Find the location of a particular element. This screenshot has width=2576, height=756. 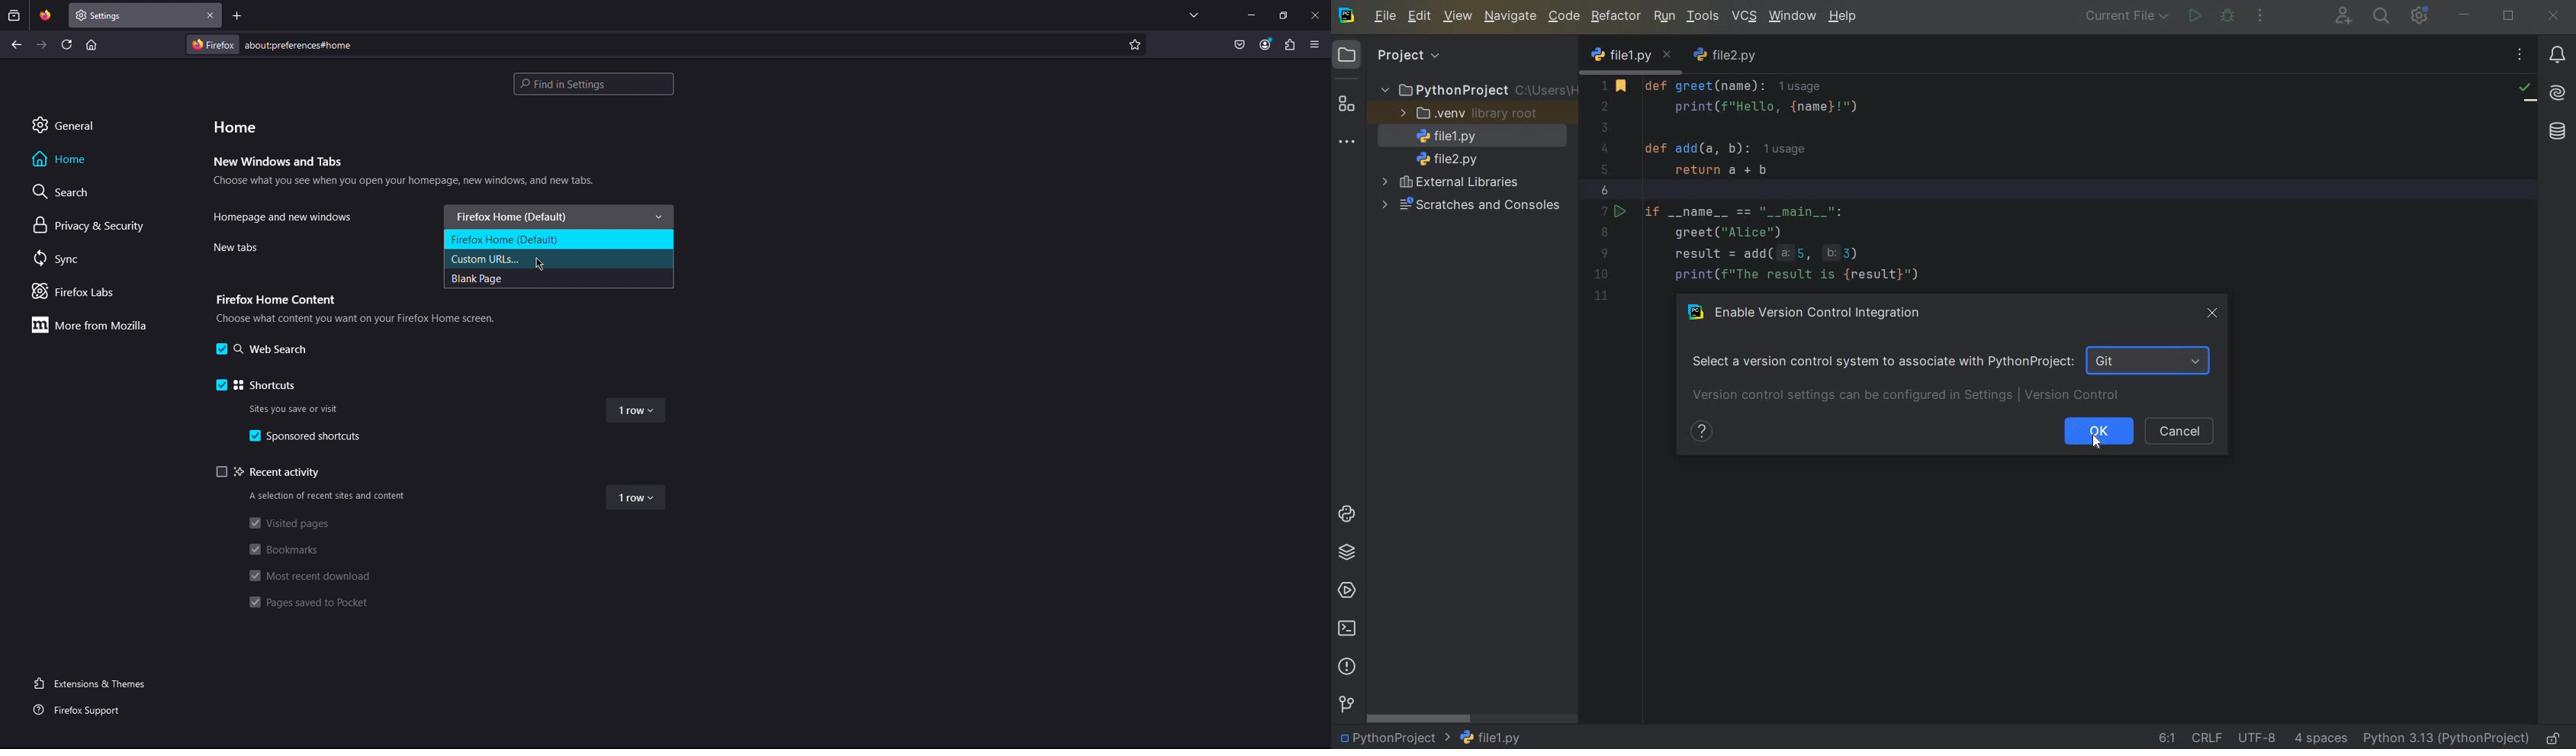

Past browsing is located at coordinates (14, 15).